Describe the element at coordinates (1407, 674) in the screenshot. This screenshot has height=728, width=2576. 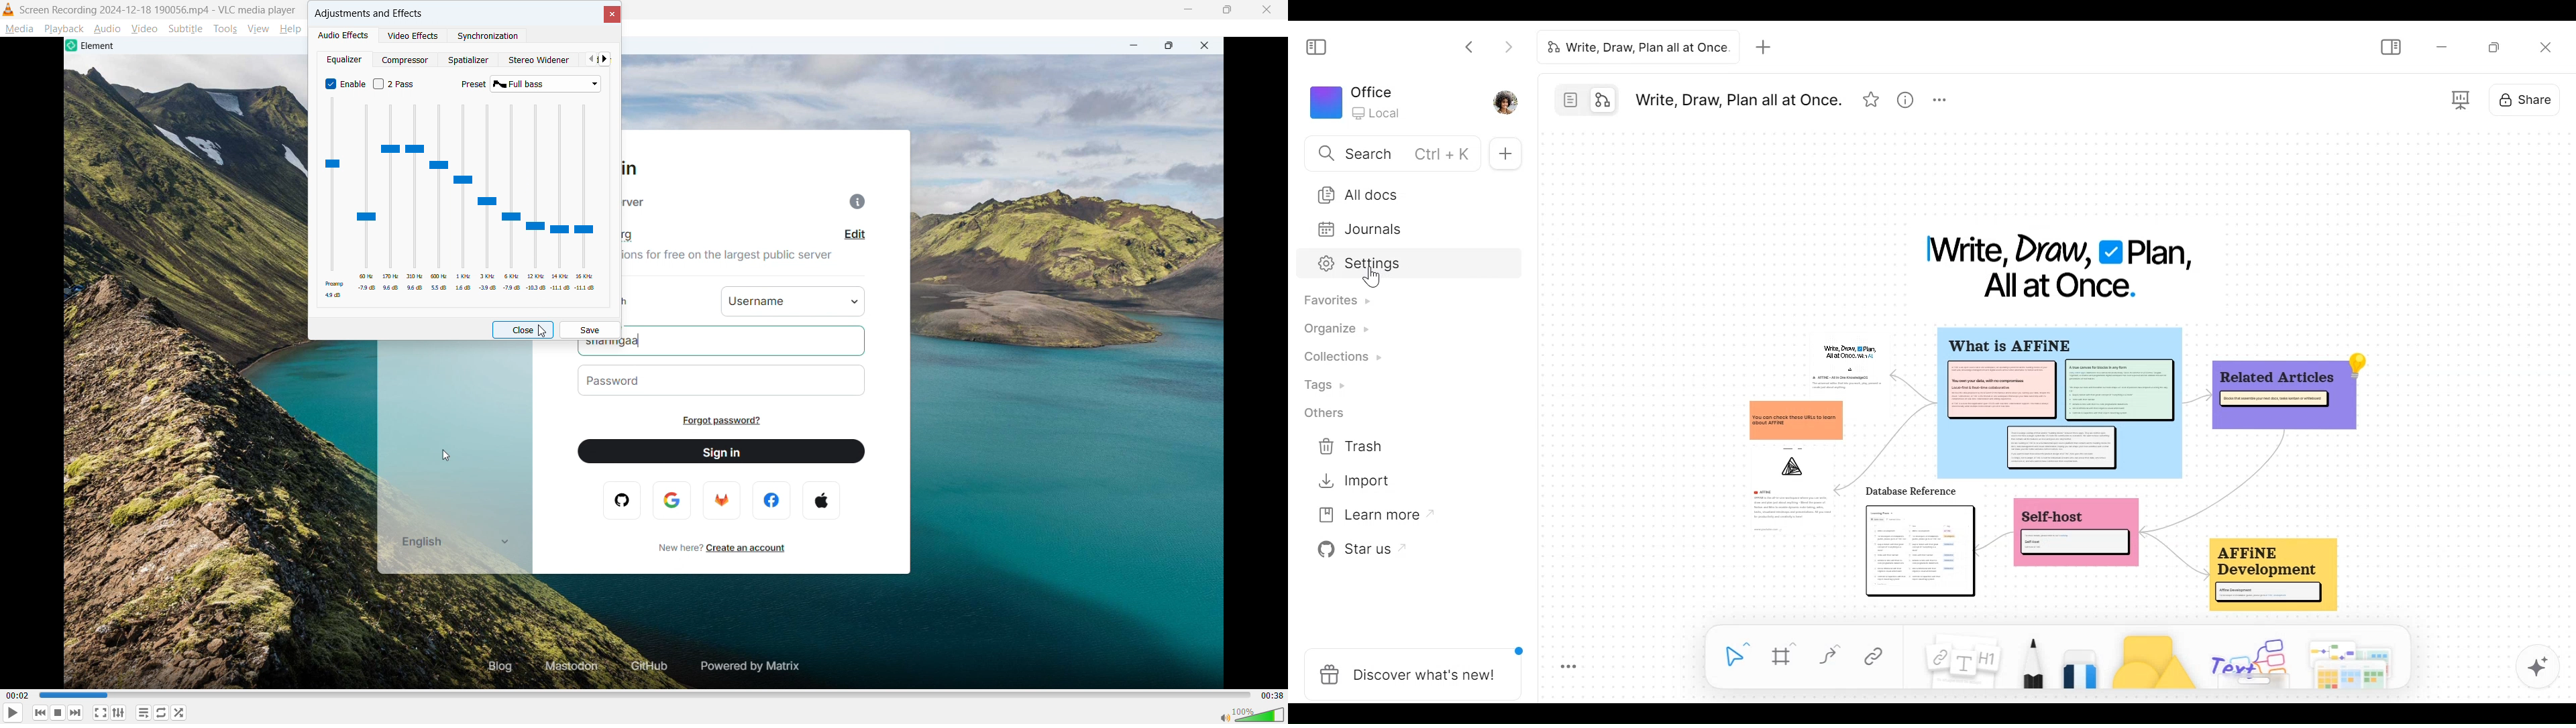
I see `Discover what's new` at that location.